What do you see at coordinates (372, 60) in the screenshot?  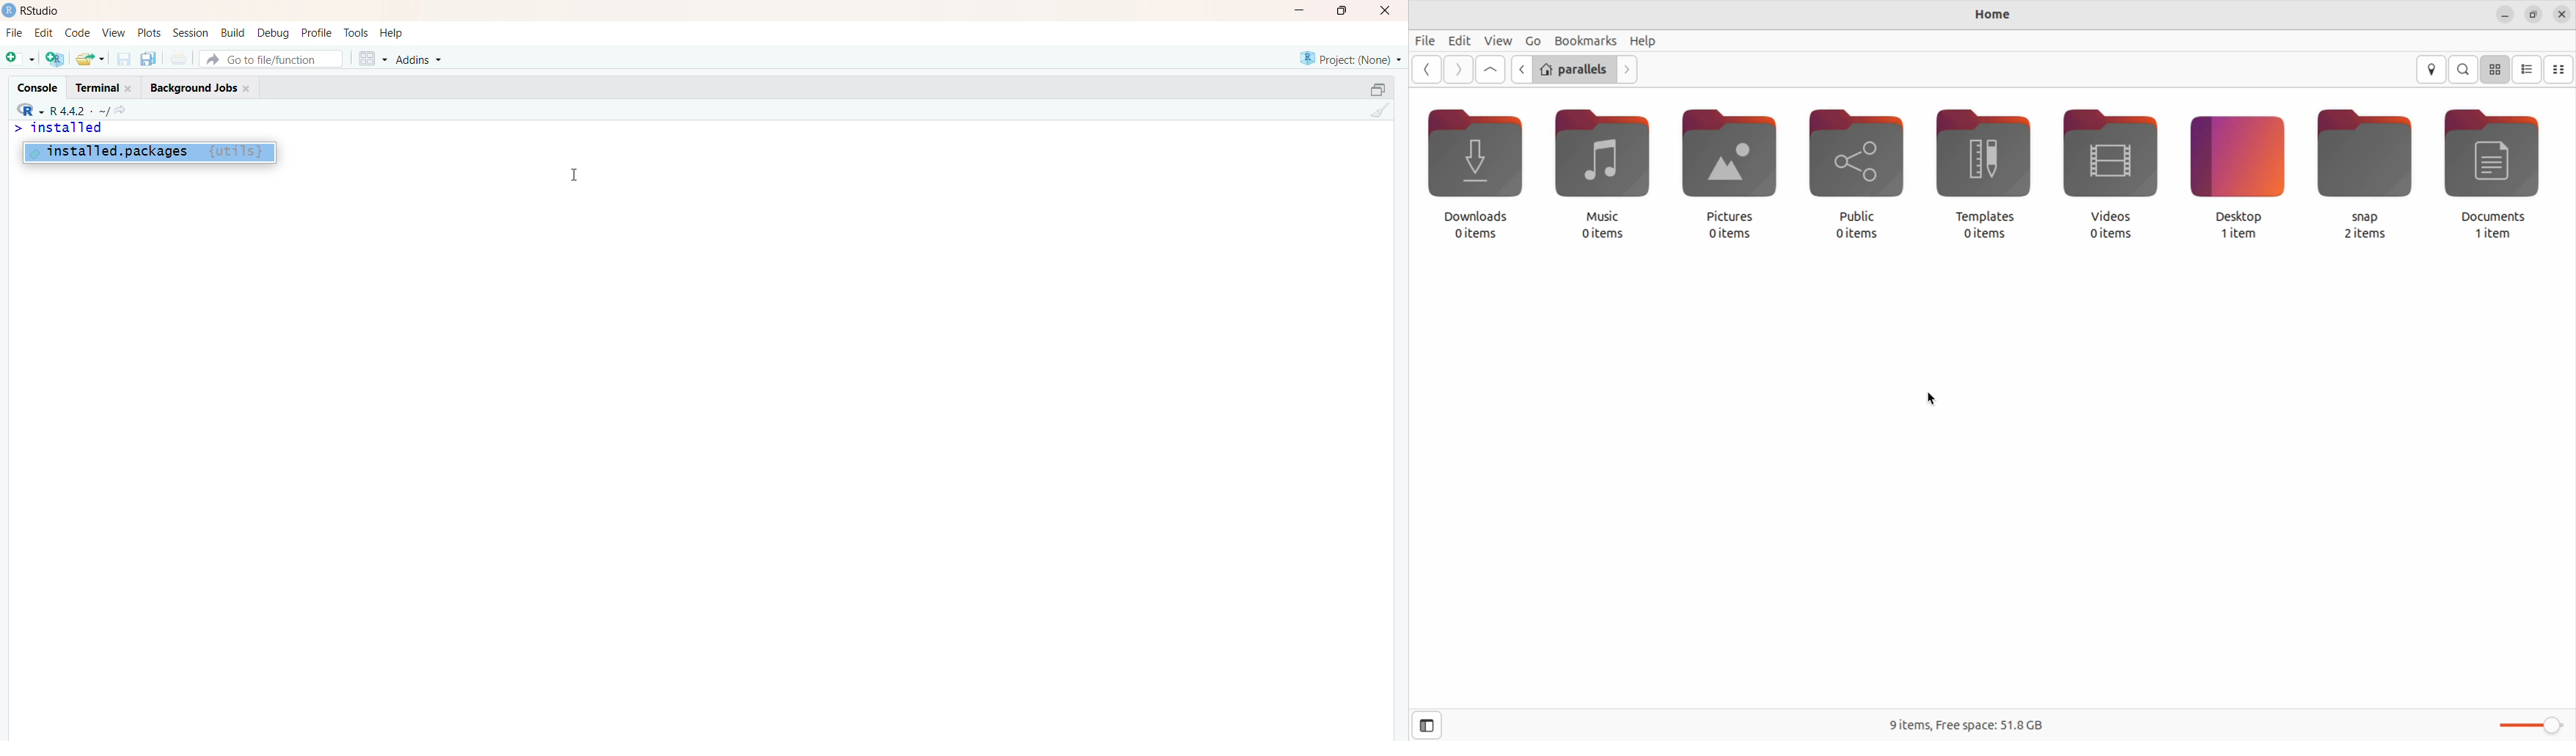 I see `workspace panes` at bounding box center [372, 60].